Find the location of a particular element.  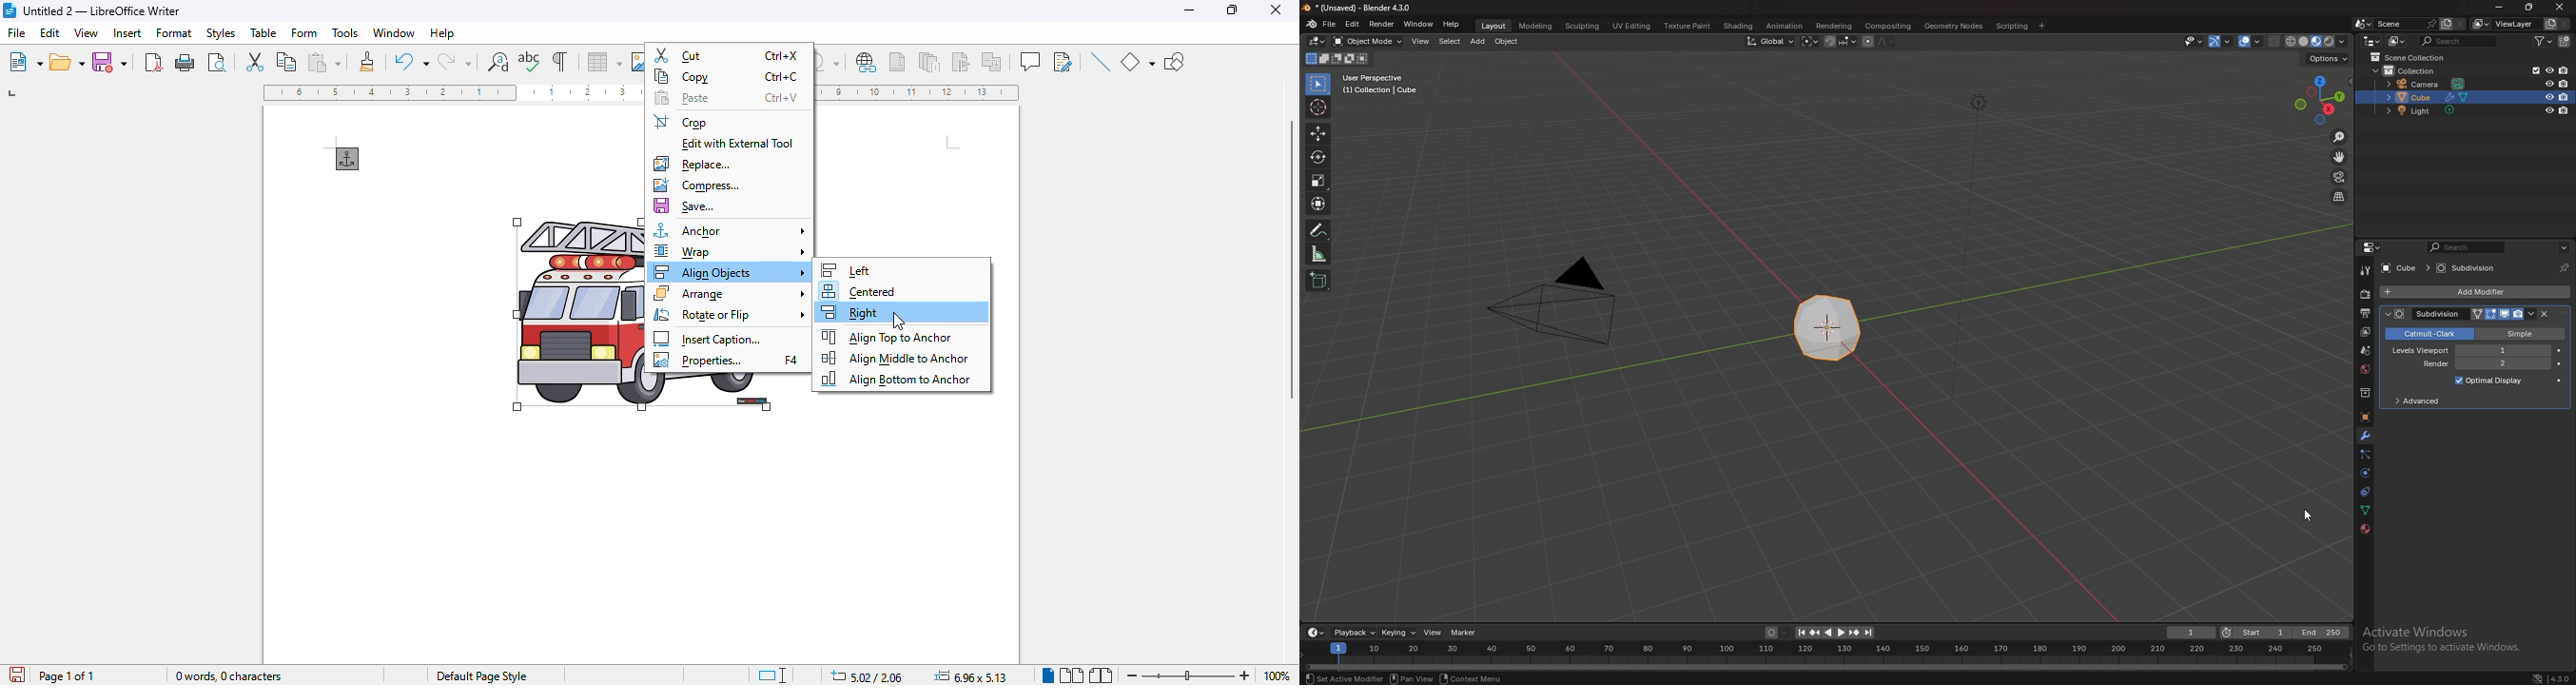

material is located at coordinates (2365, 527).